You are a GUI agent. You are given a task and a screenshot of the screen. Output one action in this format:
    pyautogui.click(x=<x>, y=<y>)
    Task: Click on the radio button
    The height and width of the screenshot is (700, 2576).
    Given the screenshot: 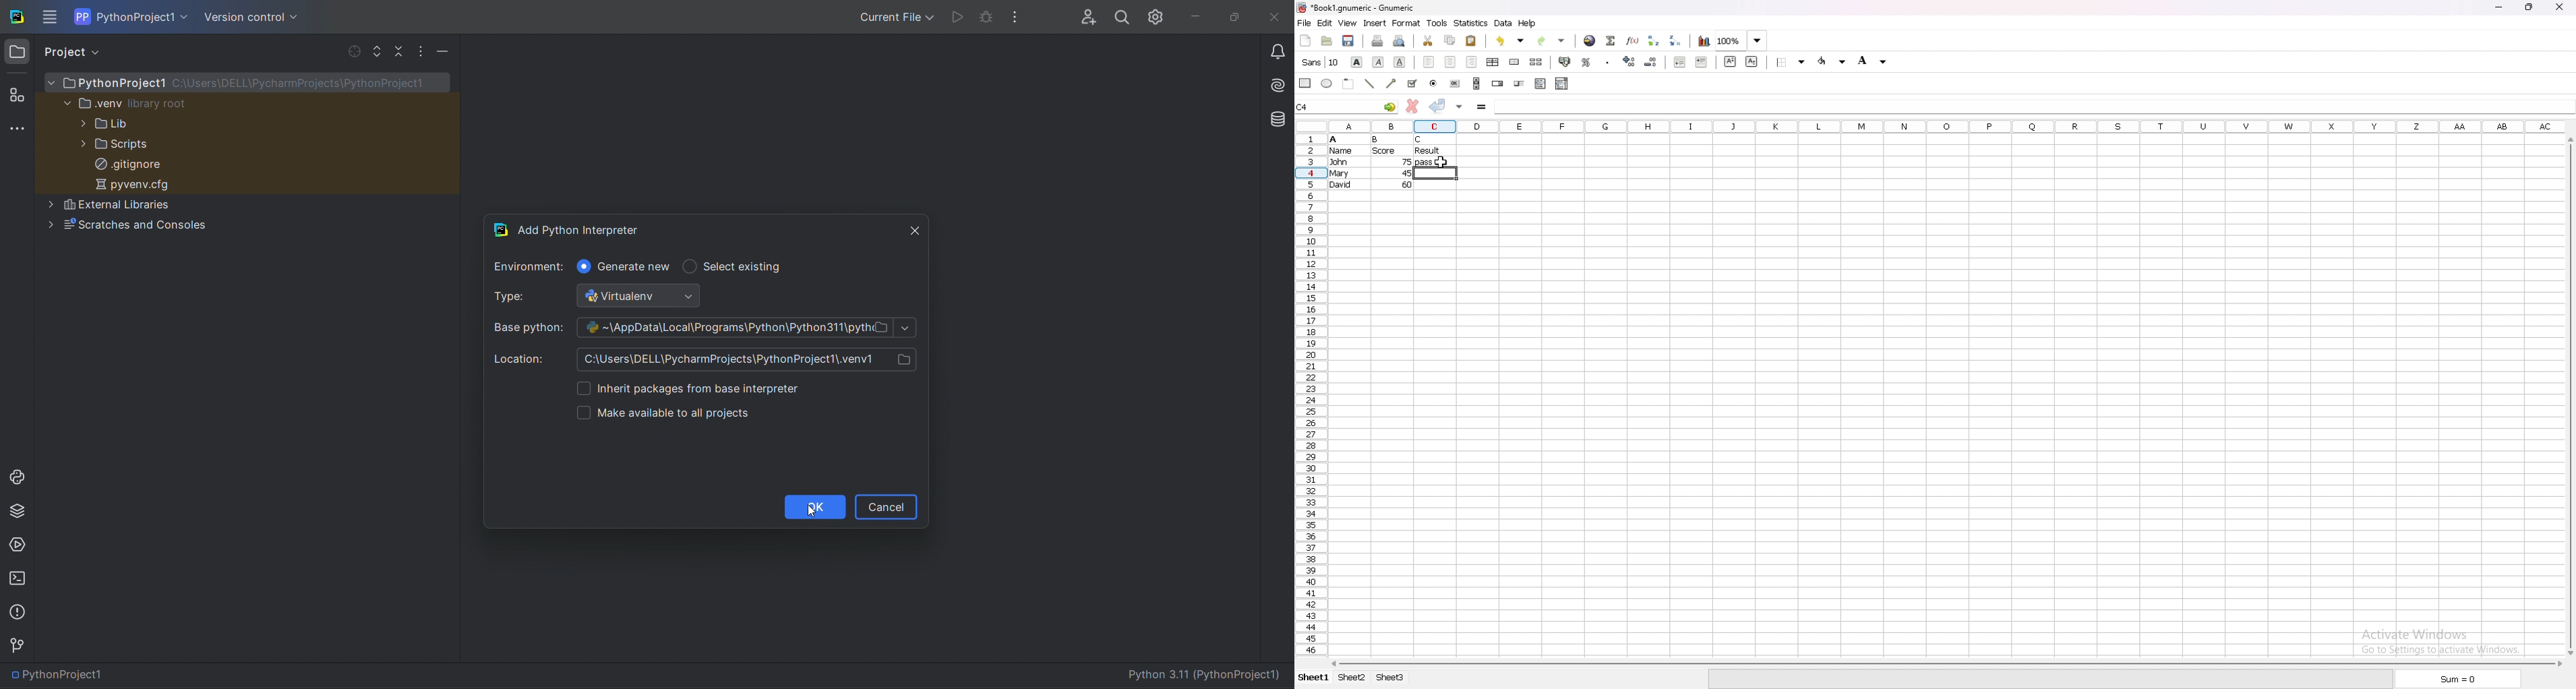 What is the action you would take?
    pyautogui.click(x=1434, y=83)
    